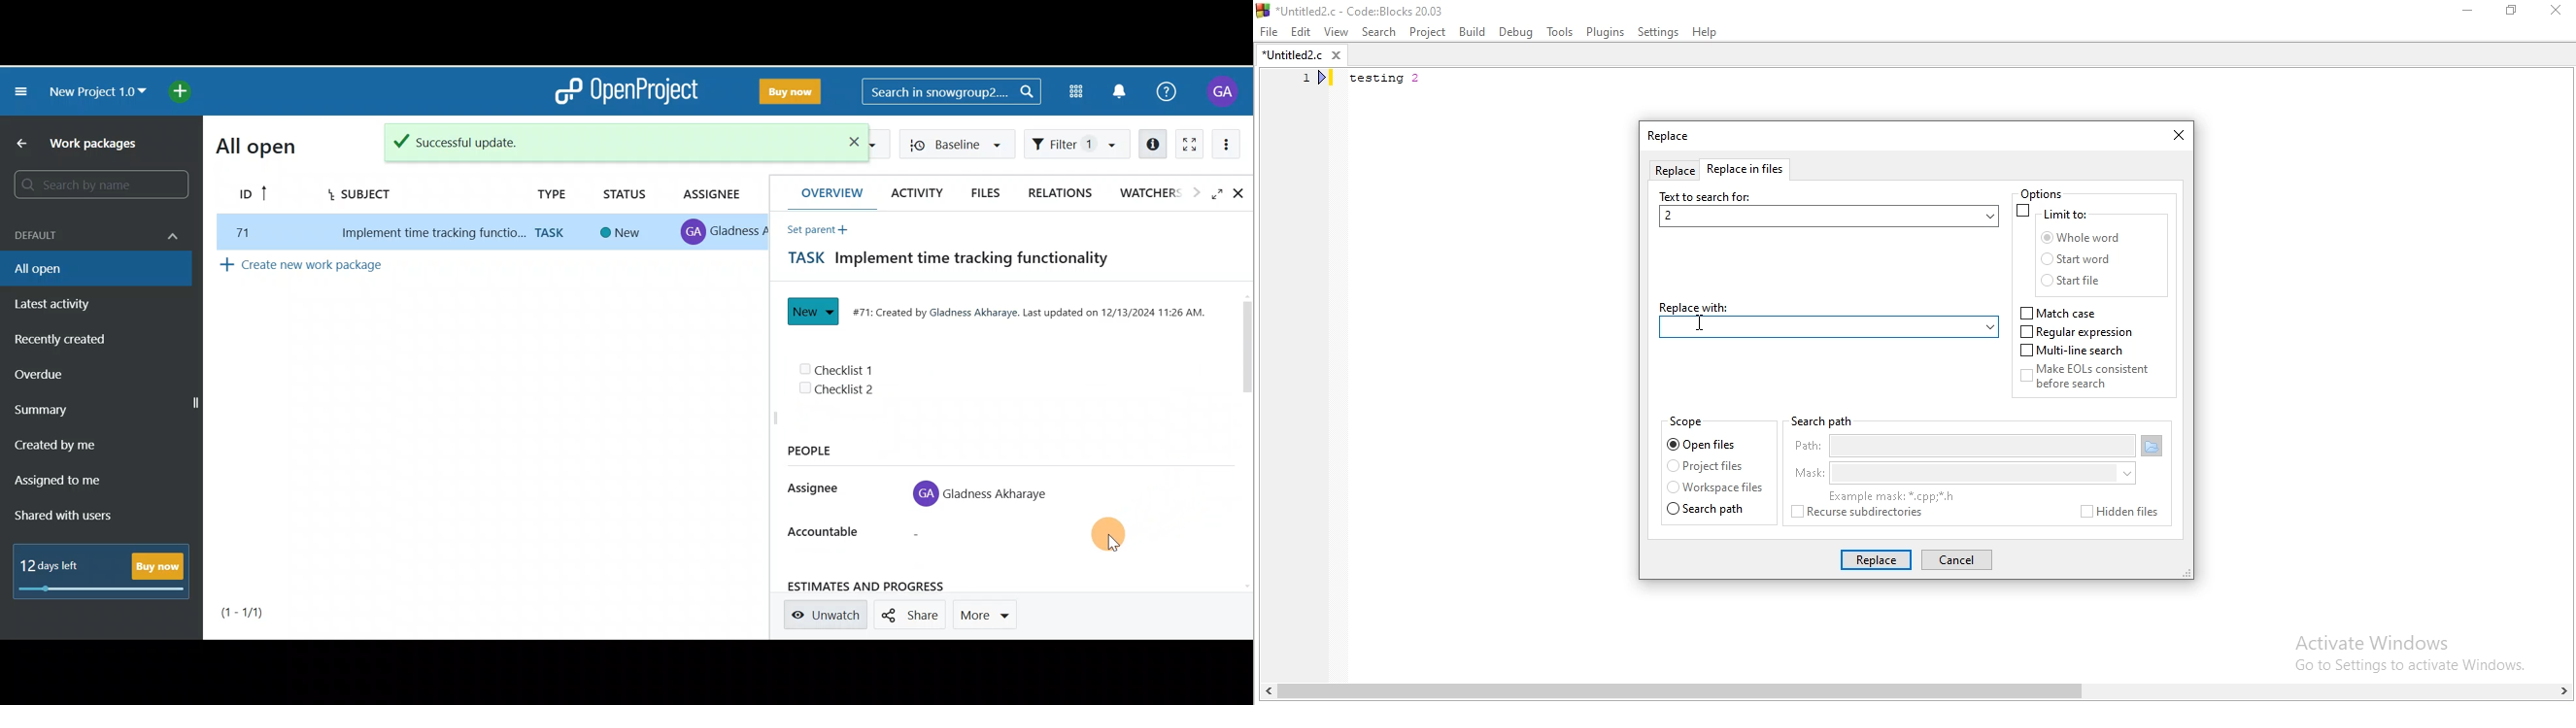 The image size is (2576, 728). What do you see at coordinates (249, 195) in the screenshot?
I see `ID` at bounding box center [249, 195].